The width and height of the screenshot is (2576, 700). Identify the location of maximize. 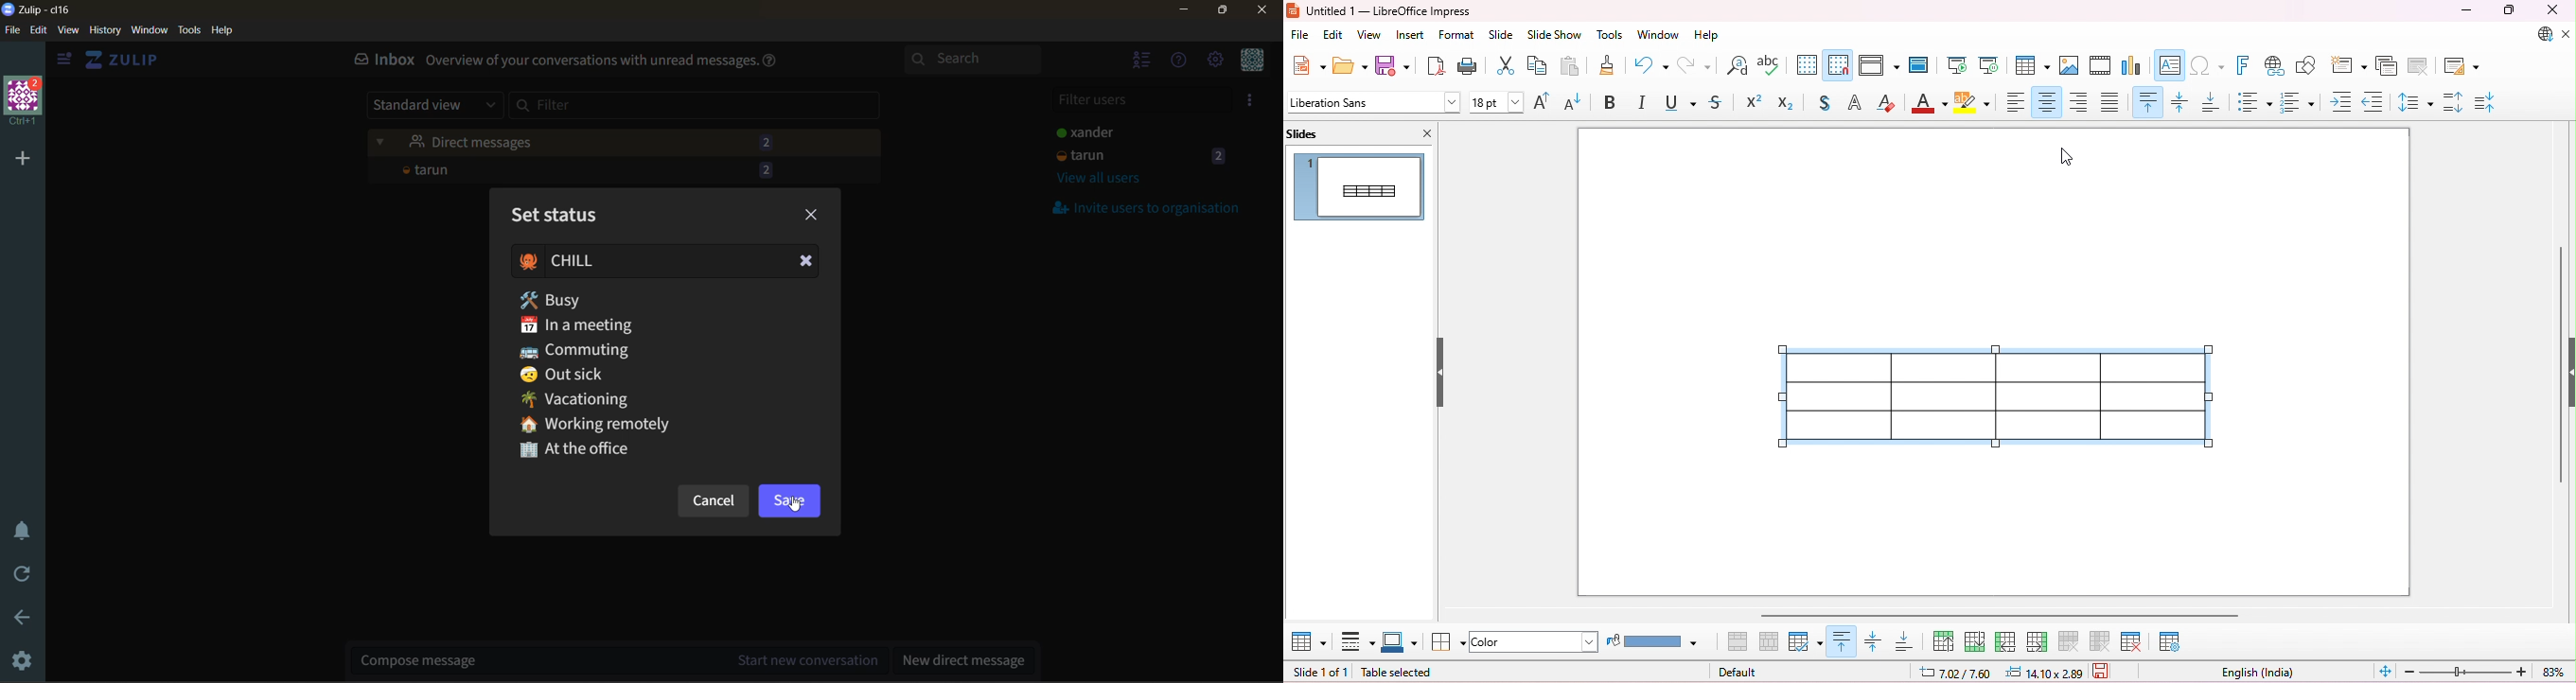
(1223, 12).